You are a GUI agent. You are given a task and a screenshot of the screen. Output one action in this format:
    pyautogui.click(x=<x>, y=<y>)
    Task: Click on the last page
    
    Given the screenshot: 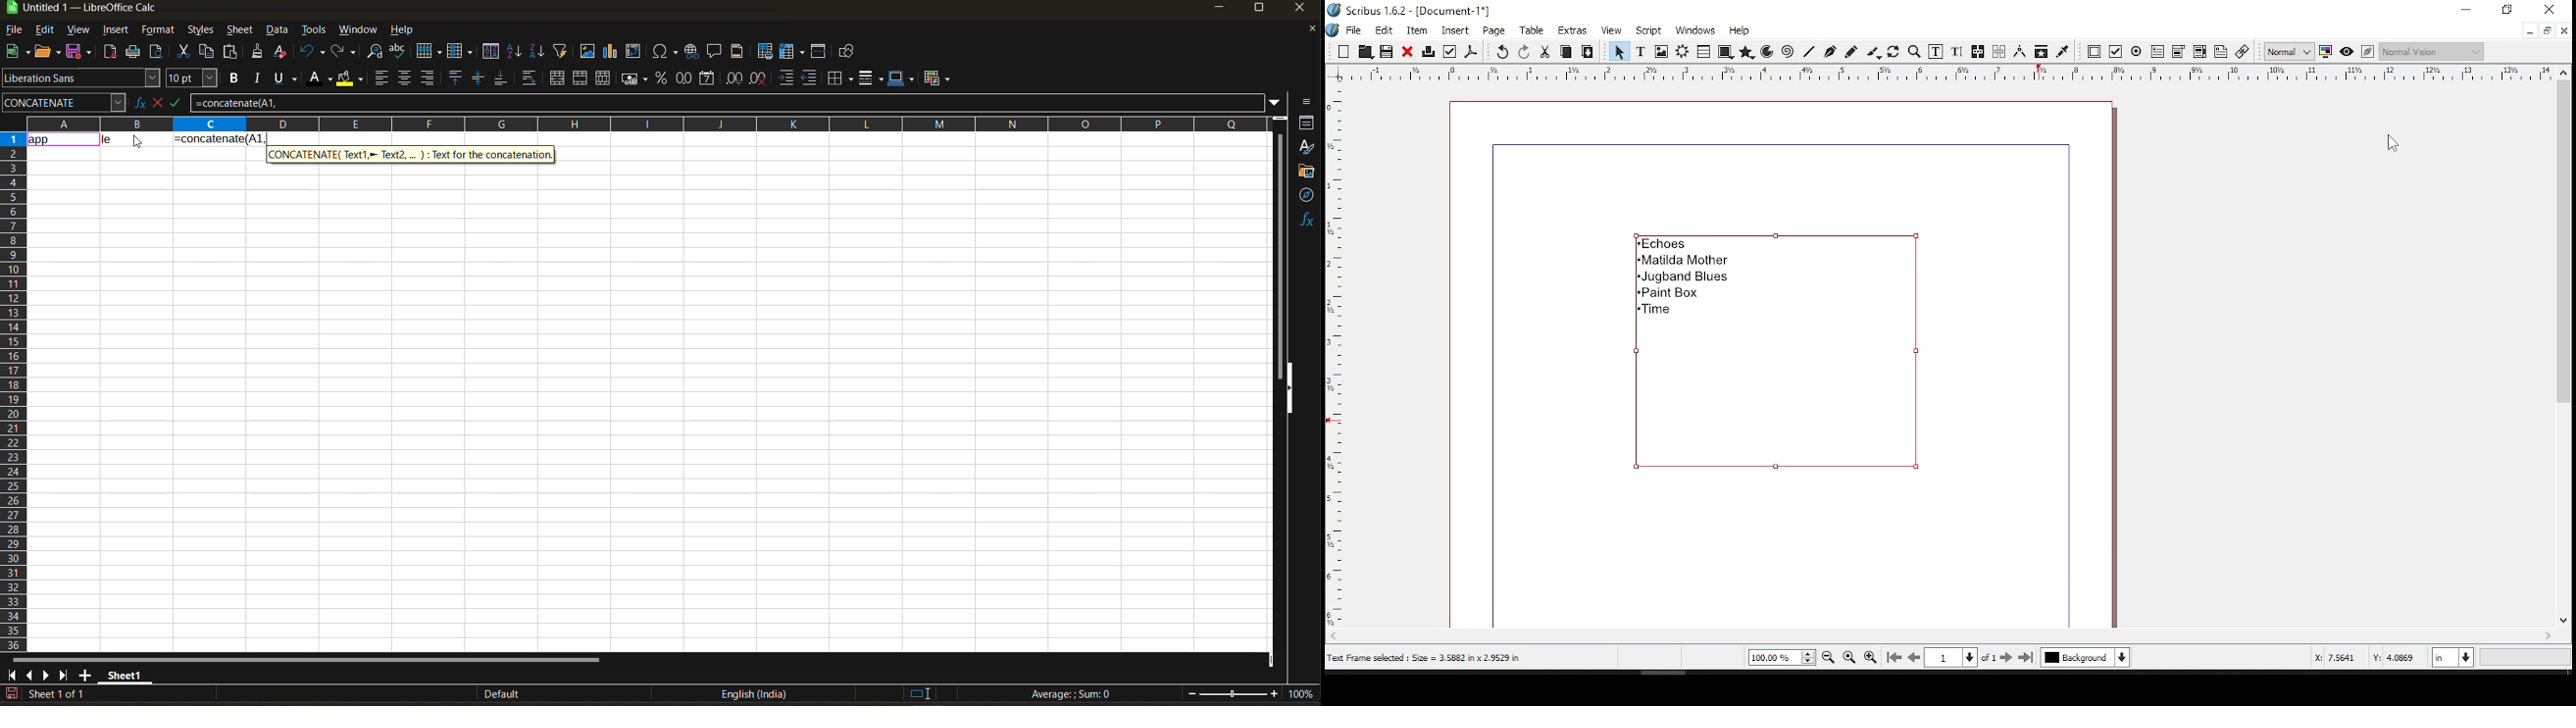 What is the action you would take?
    pyautogui.click(x=2027, y=657)
    